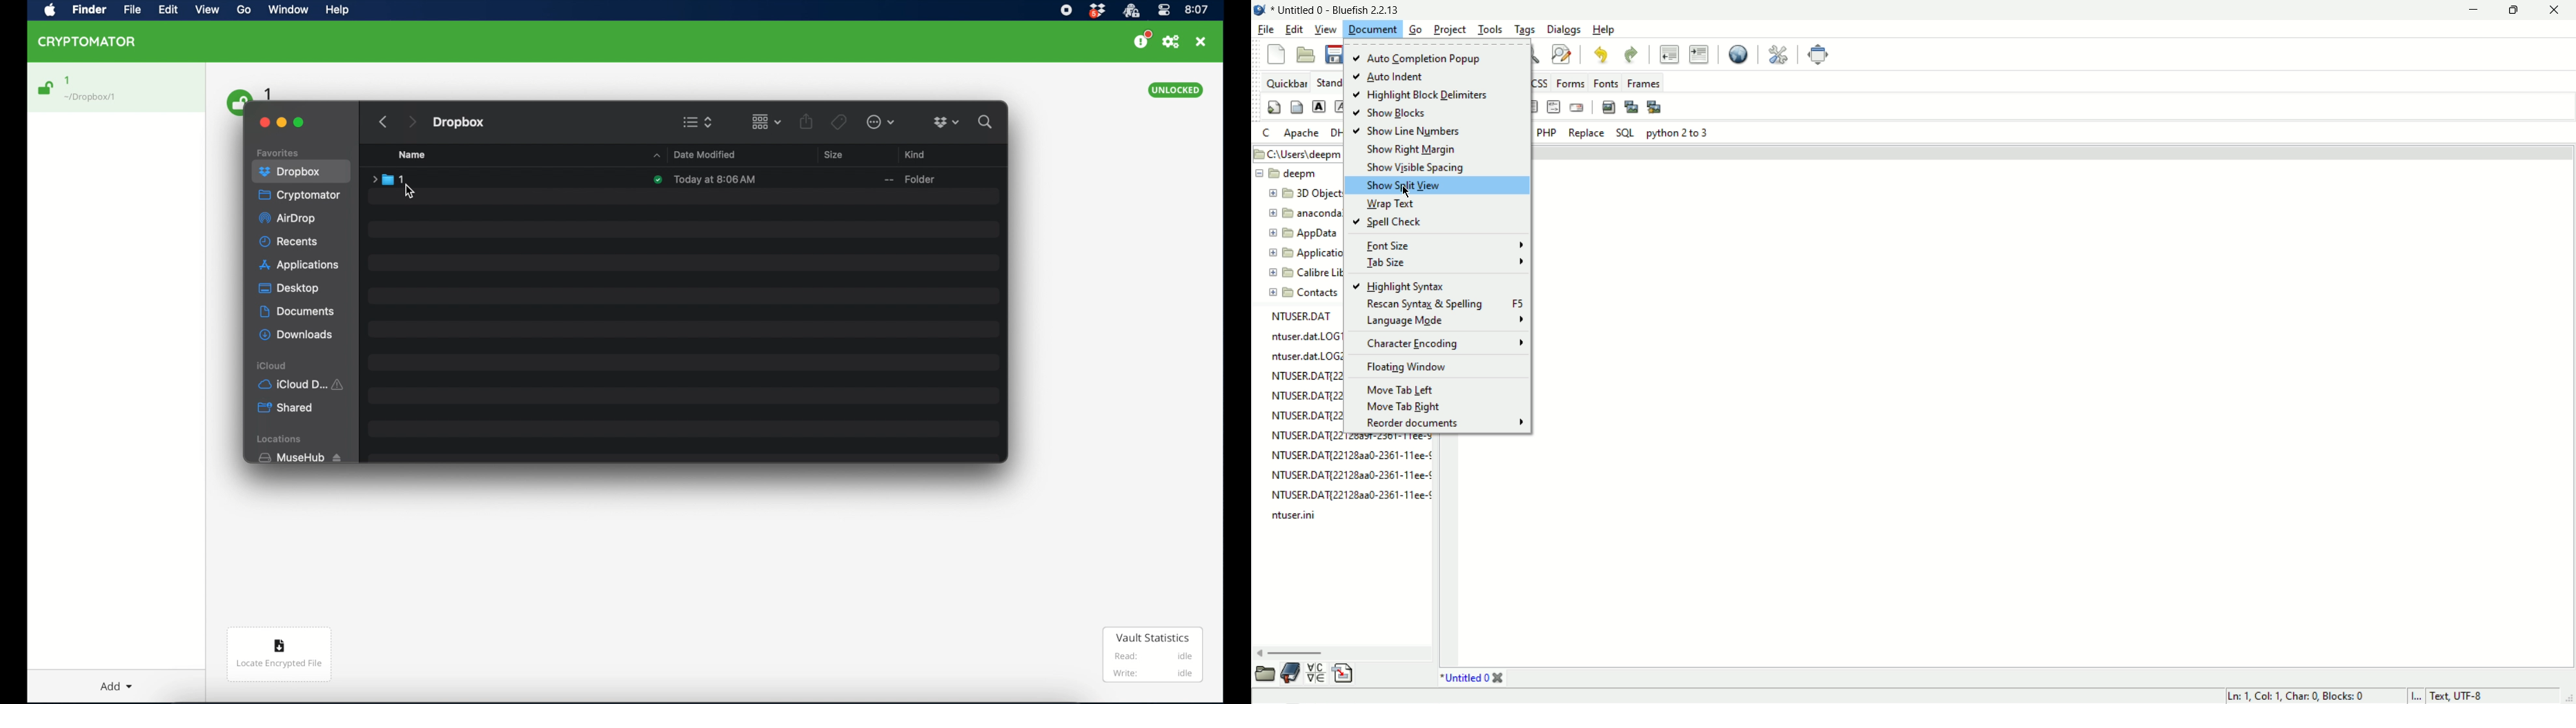  What do you see at coordinates (988, 122) in the screenshot?
I see `search` at bounding box center [988, 122].